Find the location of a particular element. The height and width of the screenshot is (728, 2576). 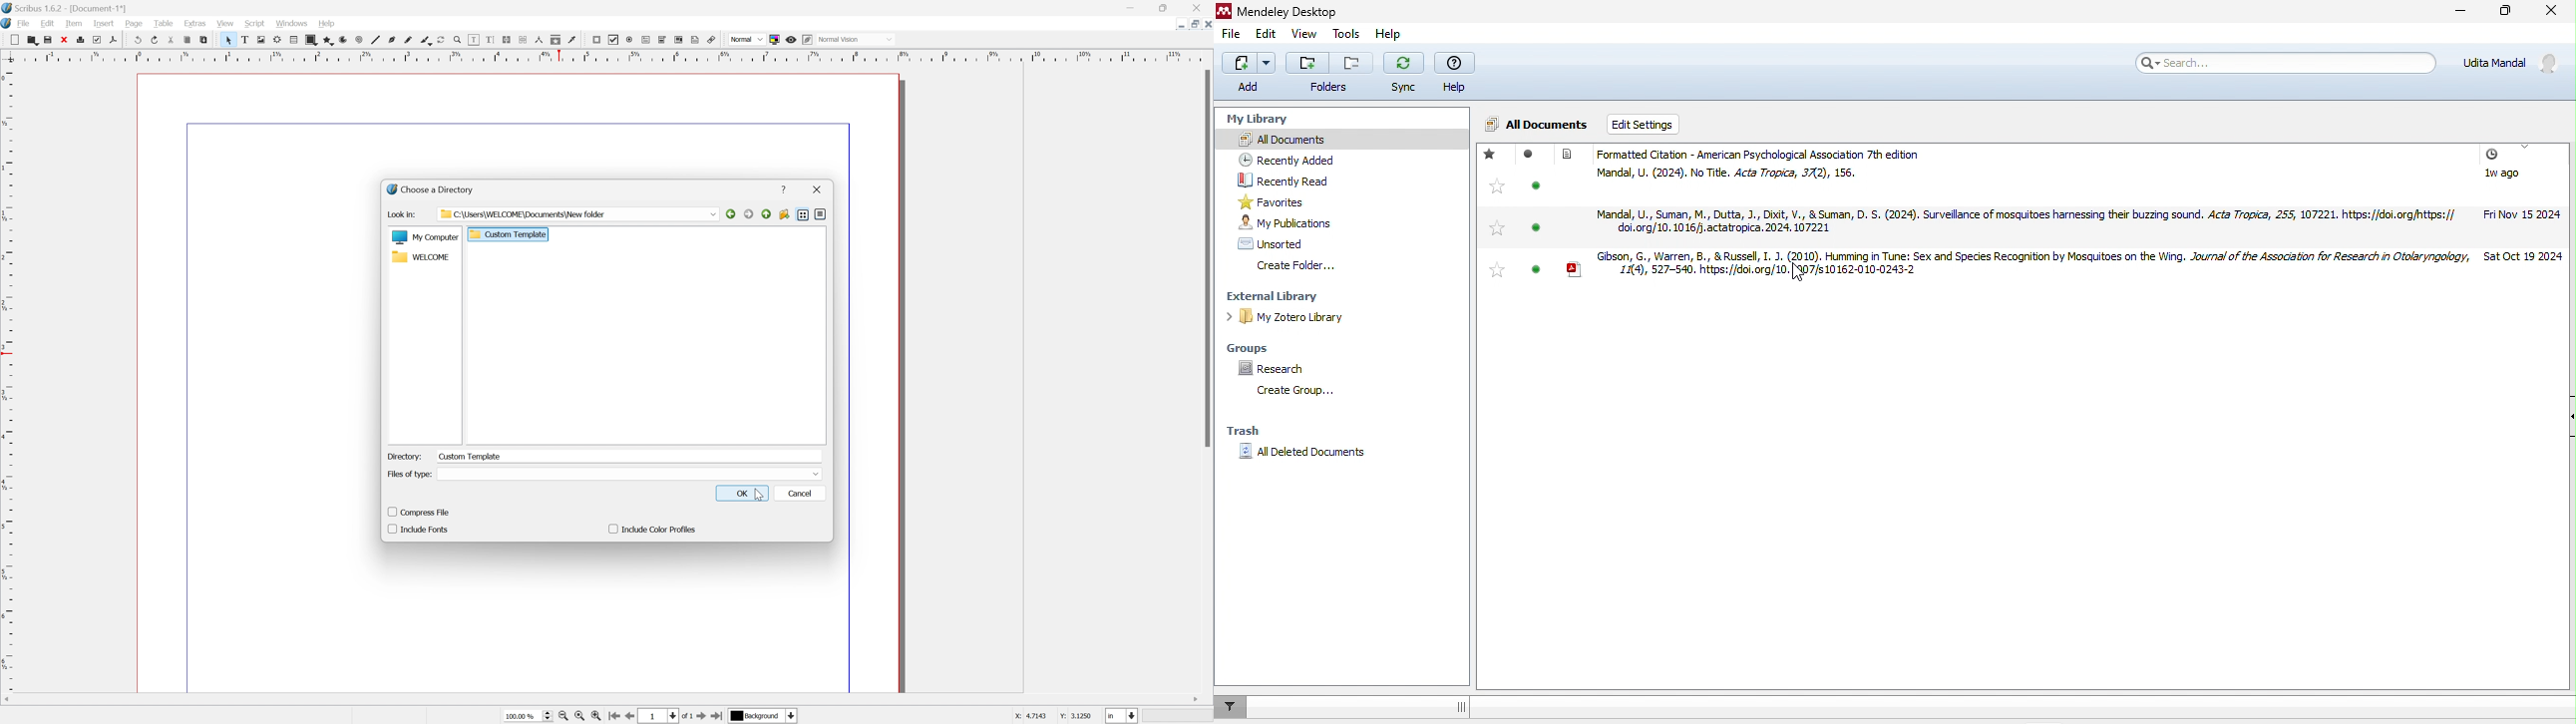

polygon is located at coordinates (327, 39).